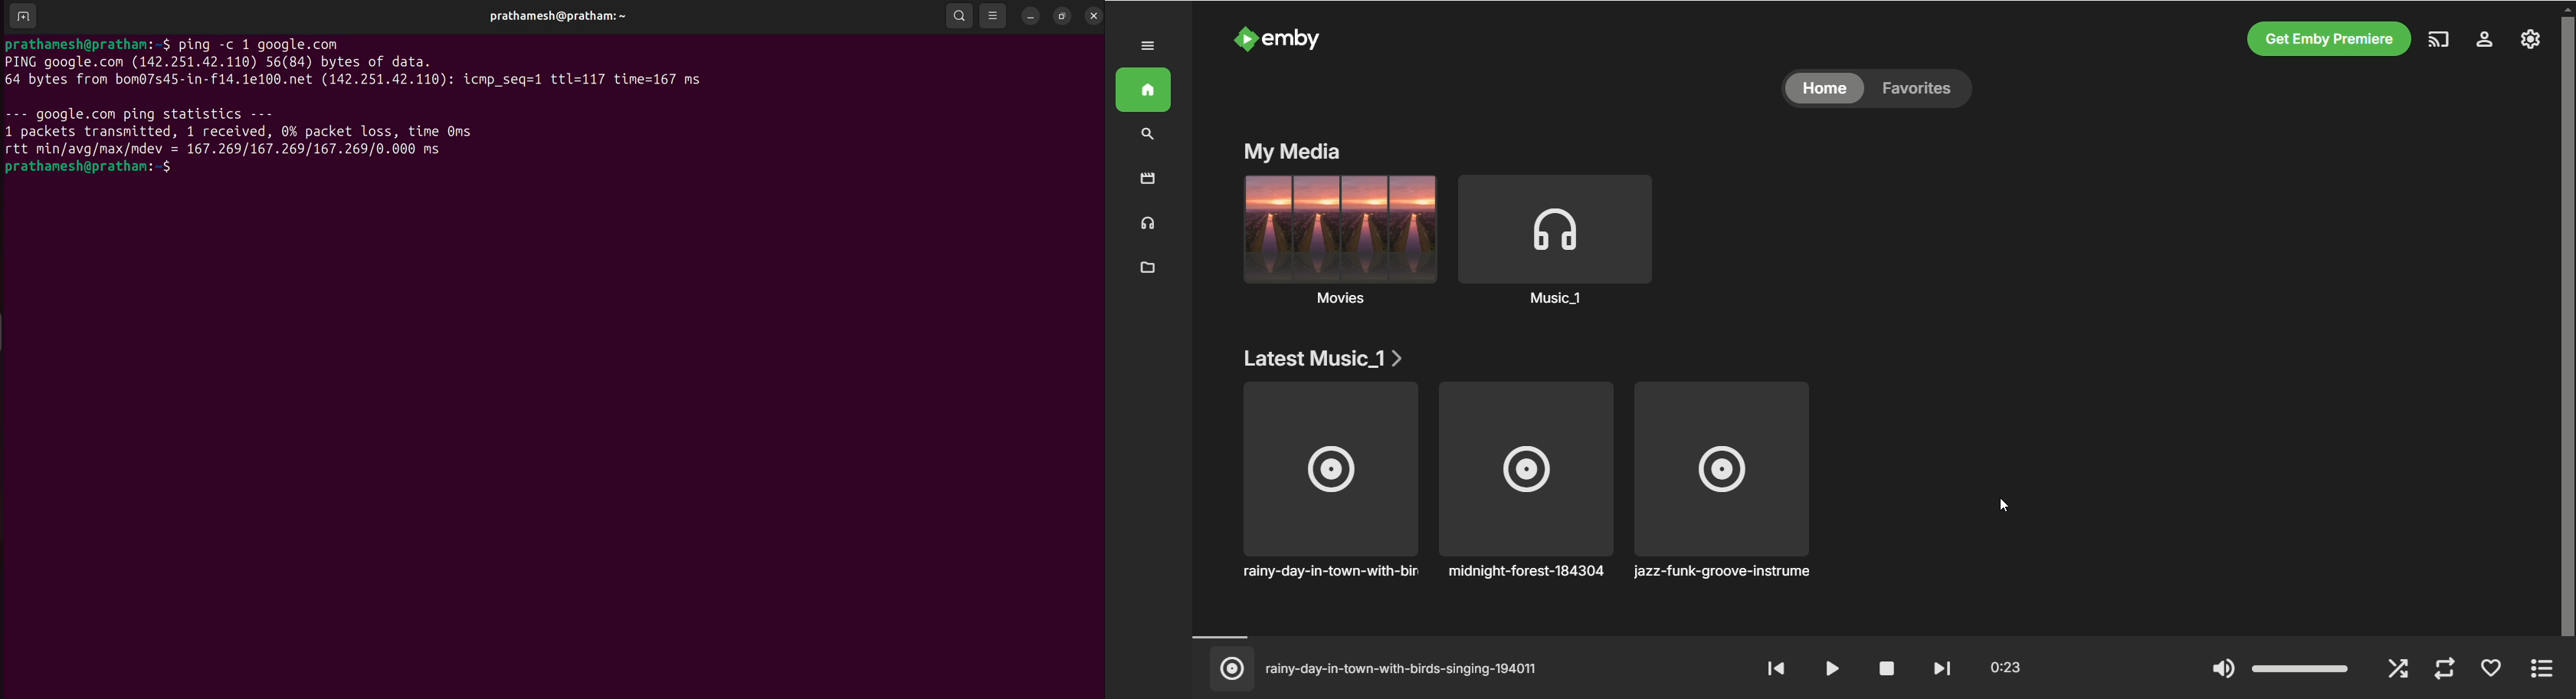 Image resolution: width=2576 pixels, height=700 pixels. I want to click on manage emby server, so click(2528, 41).